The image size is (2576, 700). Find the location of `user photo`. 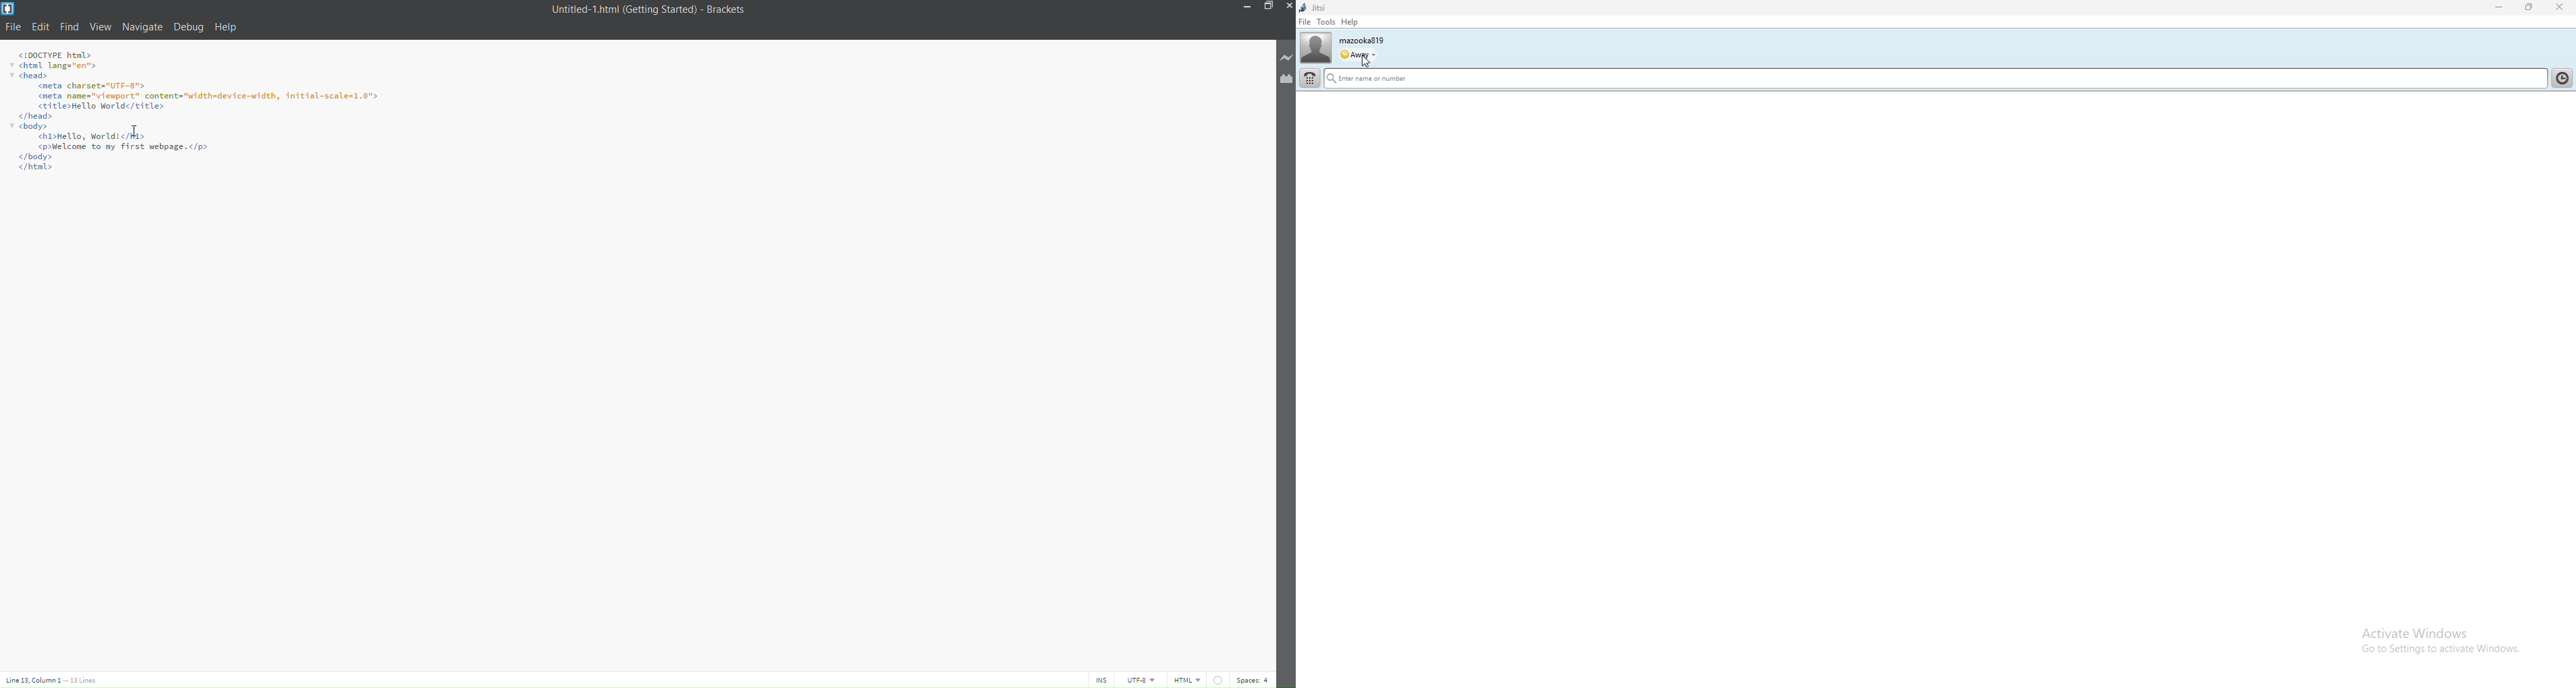

user photo is located at coordinates (1316, 48).